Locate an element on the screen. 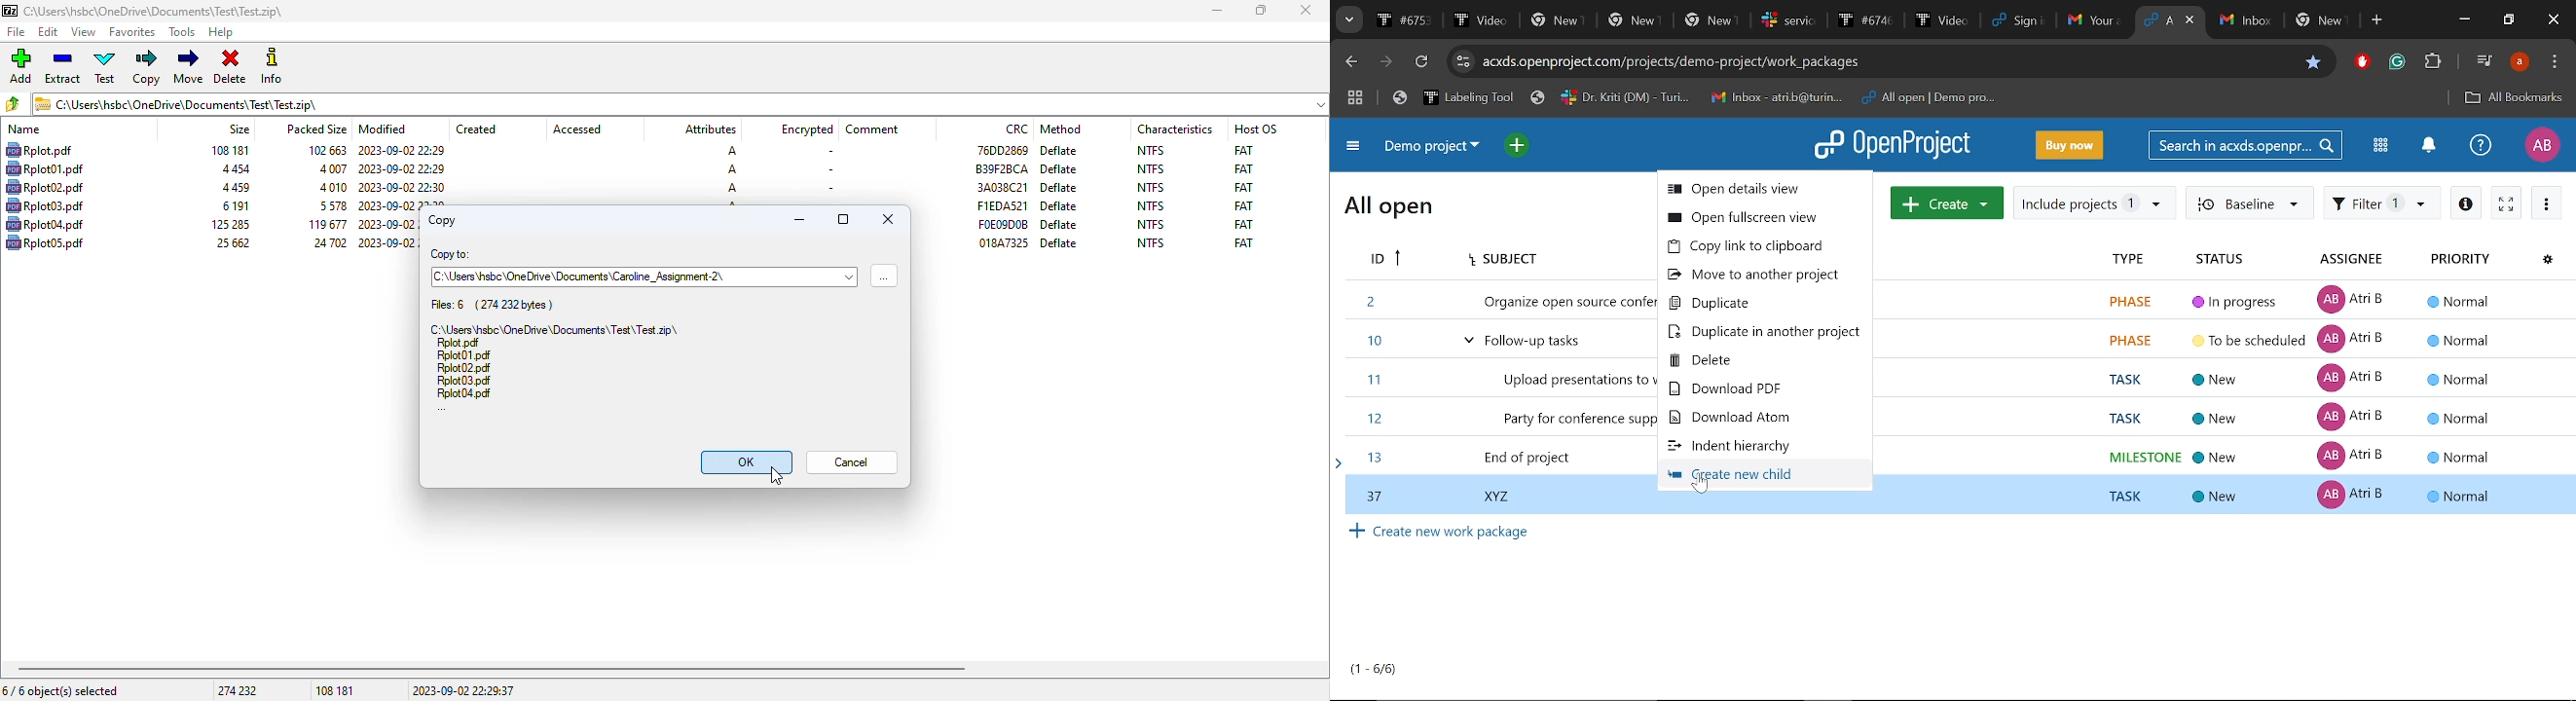 The image size is (2576, 728). Copy link to clipboard is located at coordinates (1764, 247).